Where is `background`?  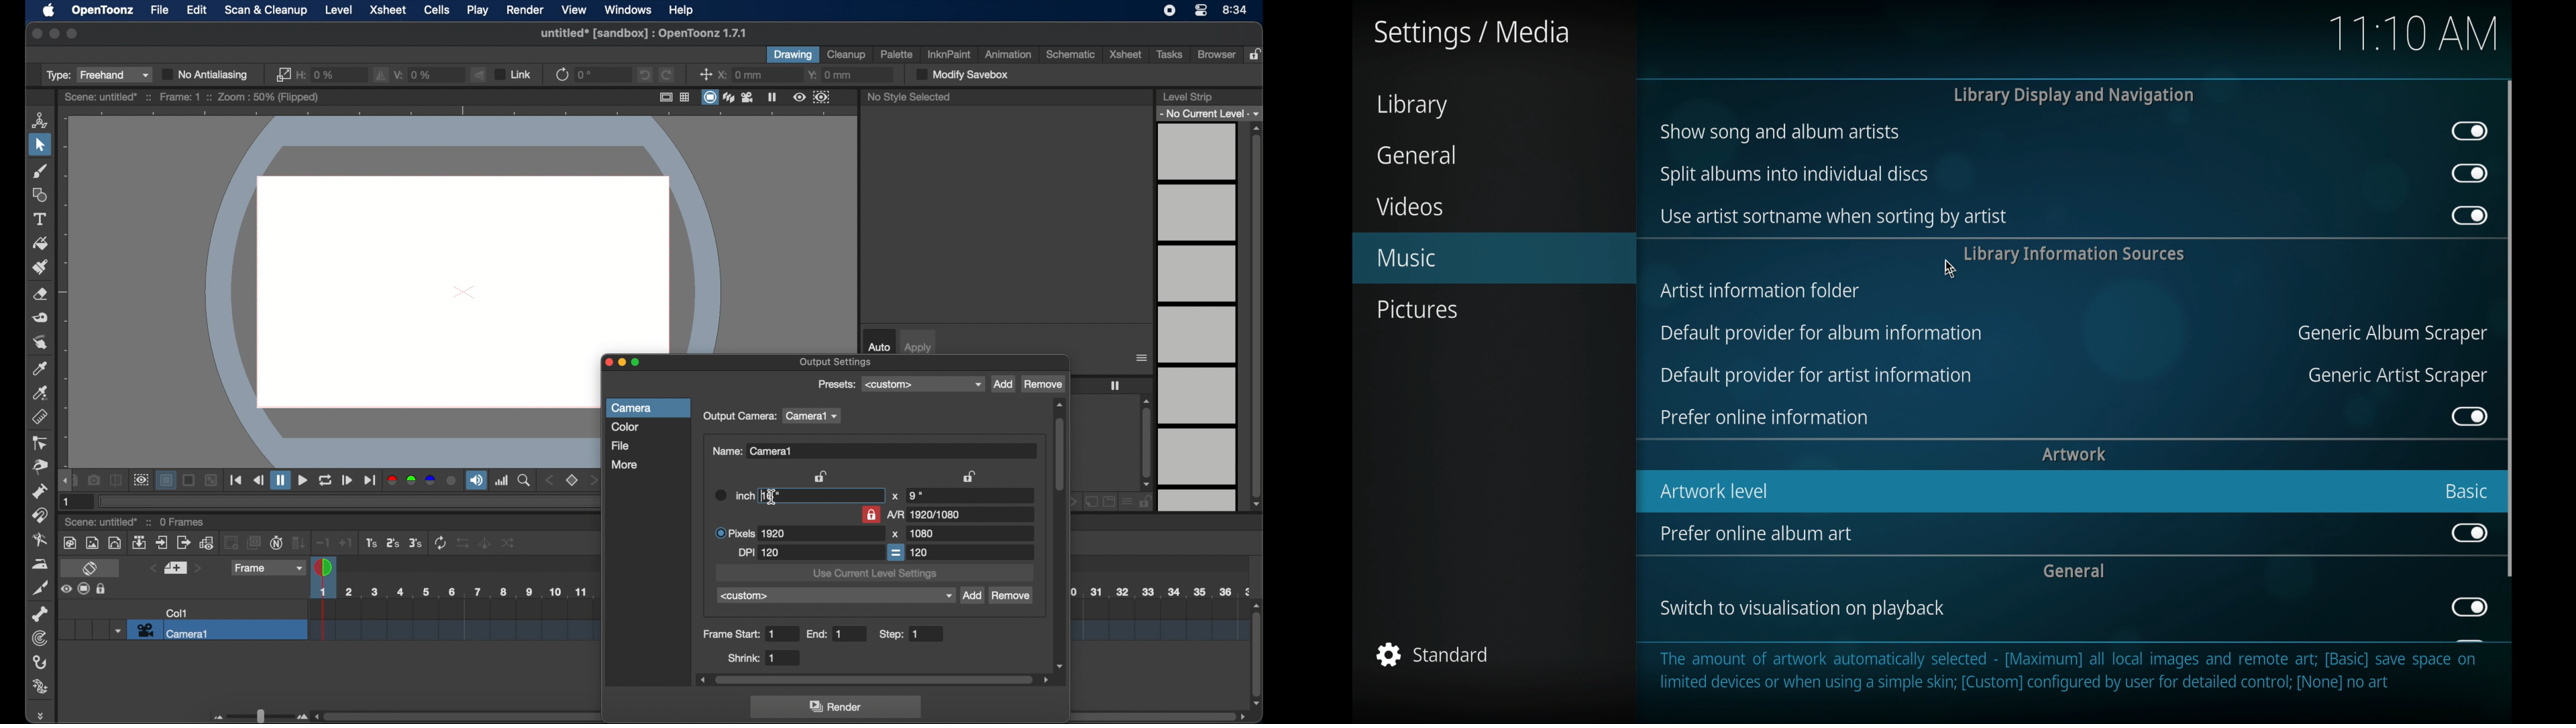 background is located at coordinates (168, 481).